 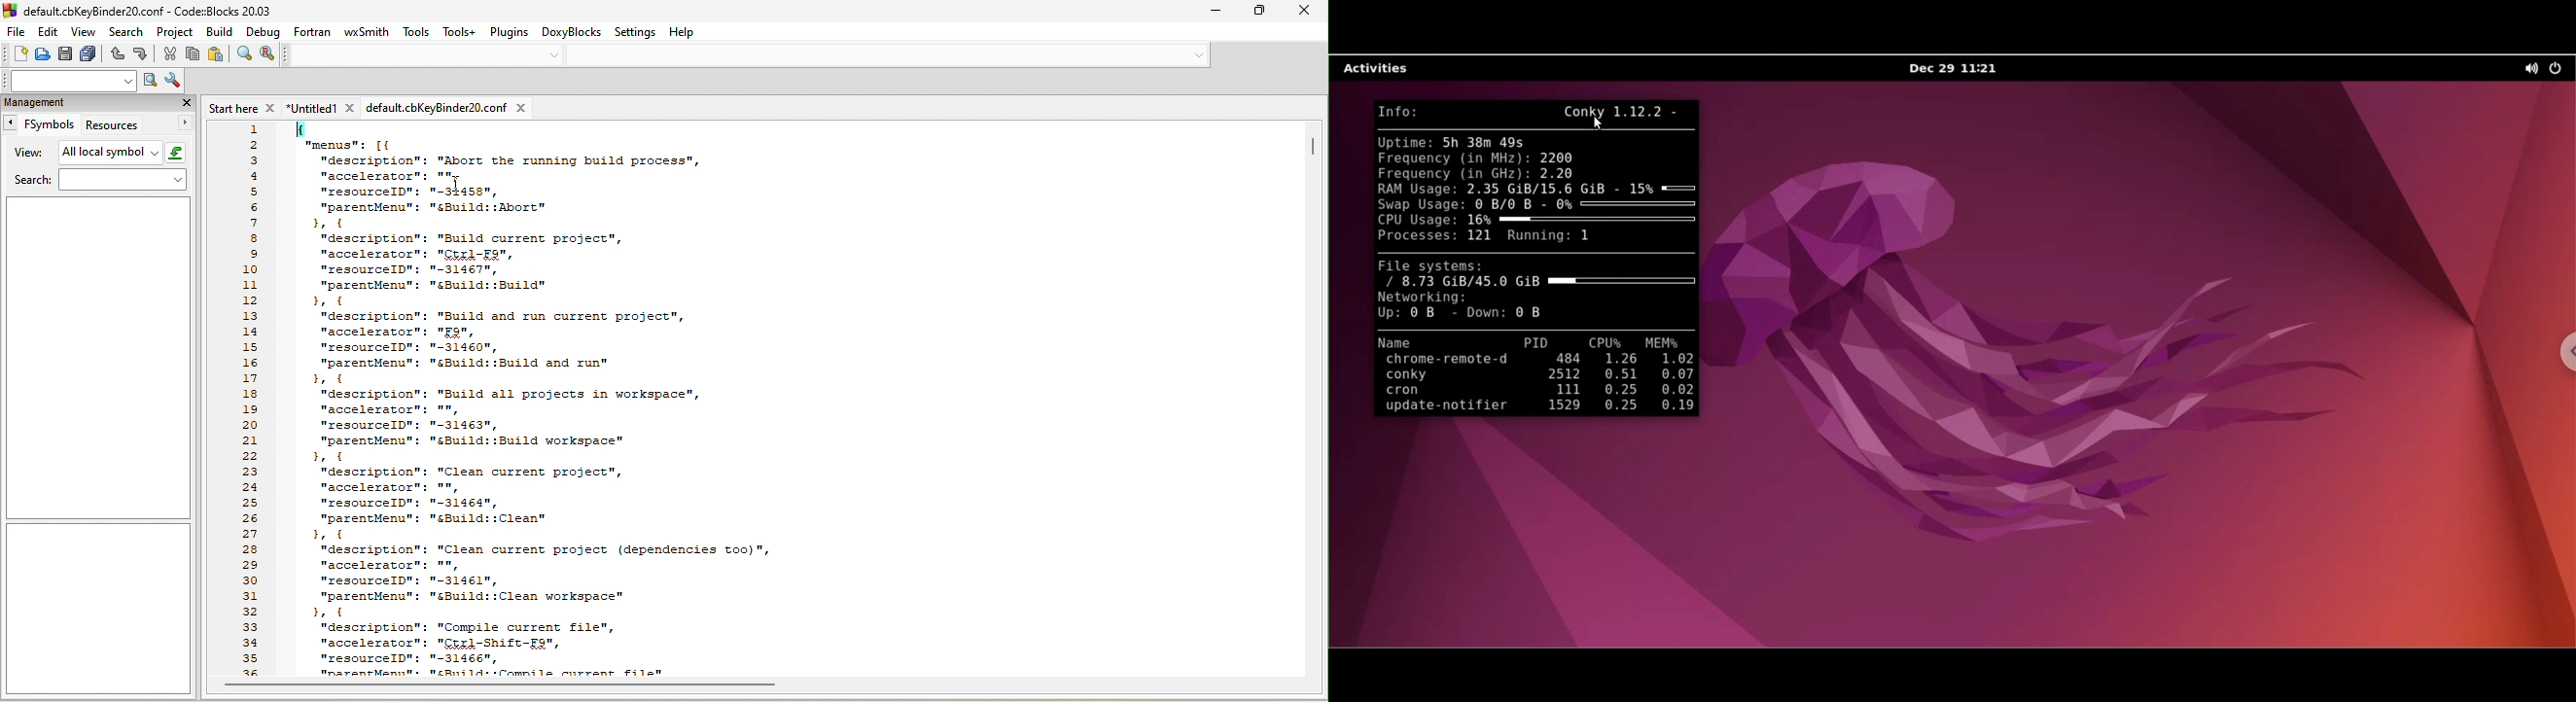 What do you see at coordinates (1209, 13) in the screenshot?
I see `minimize` at bounding box center [1209, 13].